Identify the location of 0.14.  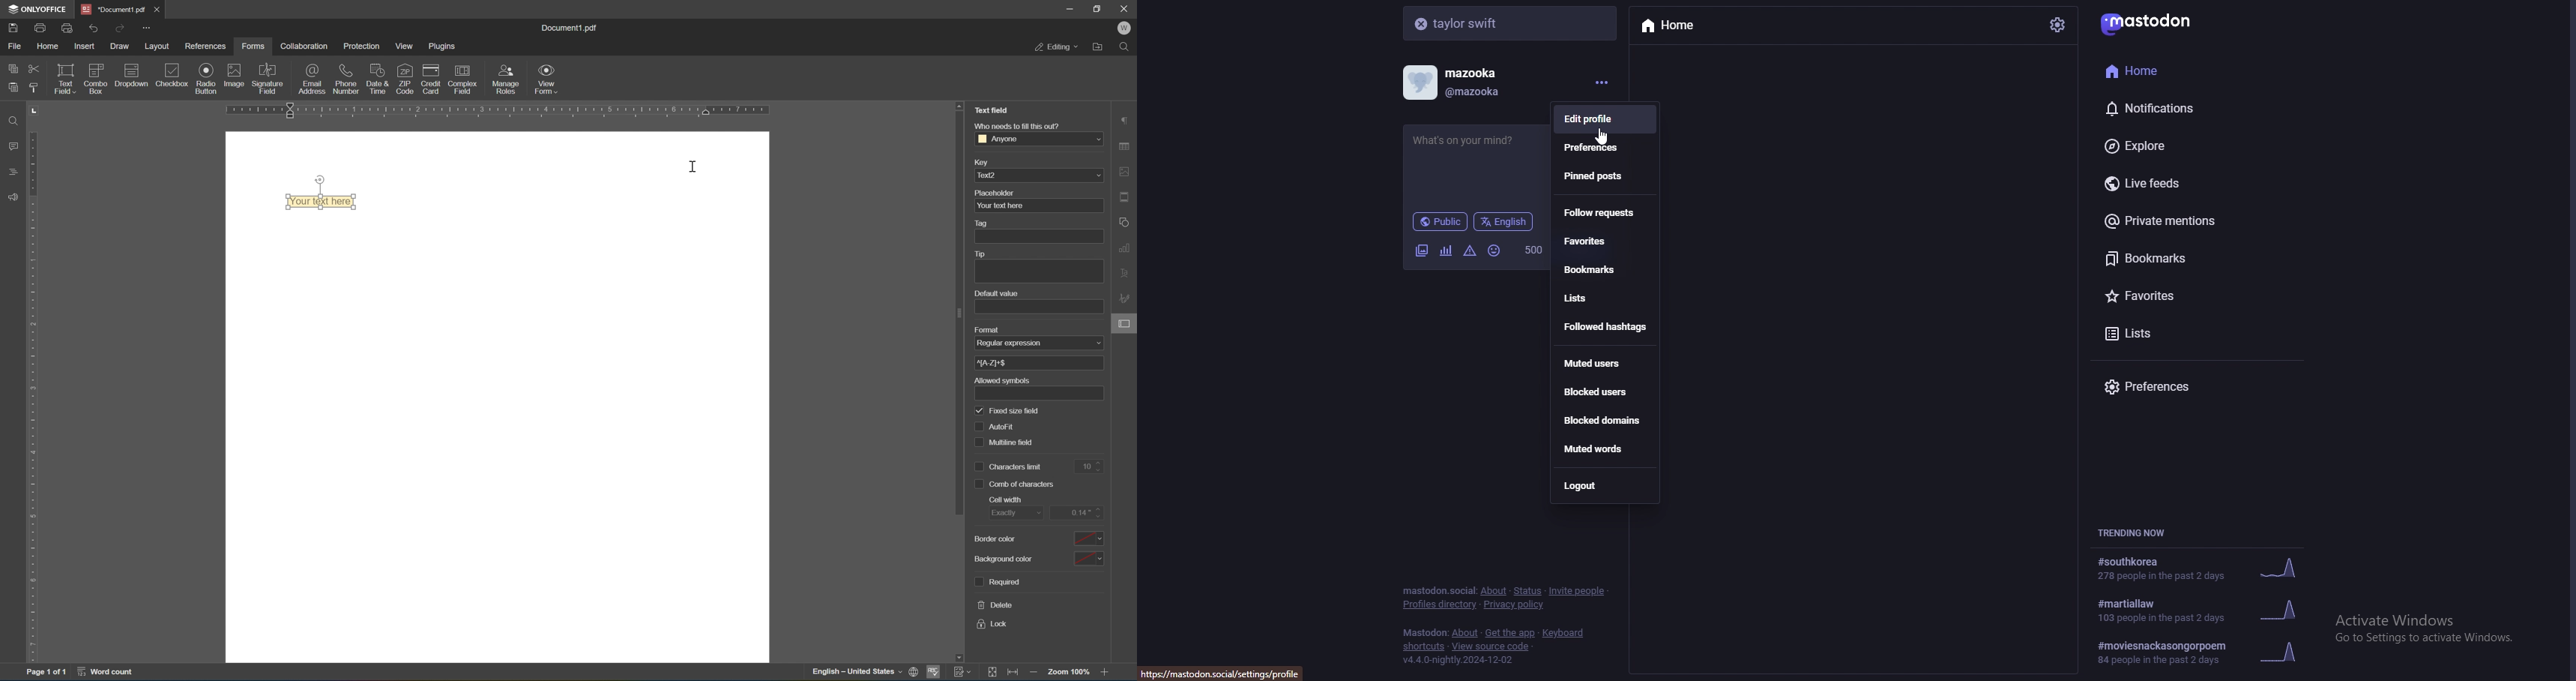
(1080, 513).